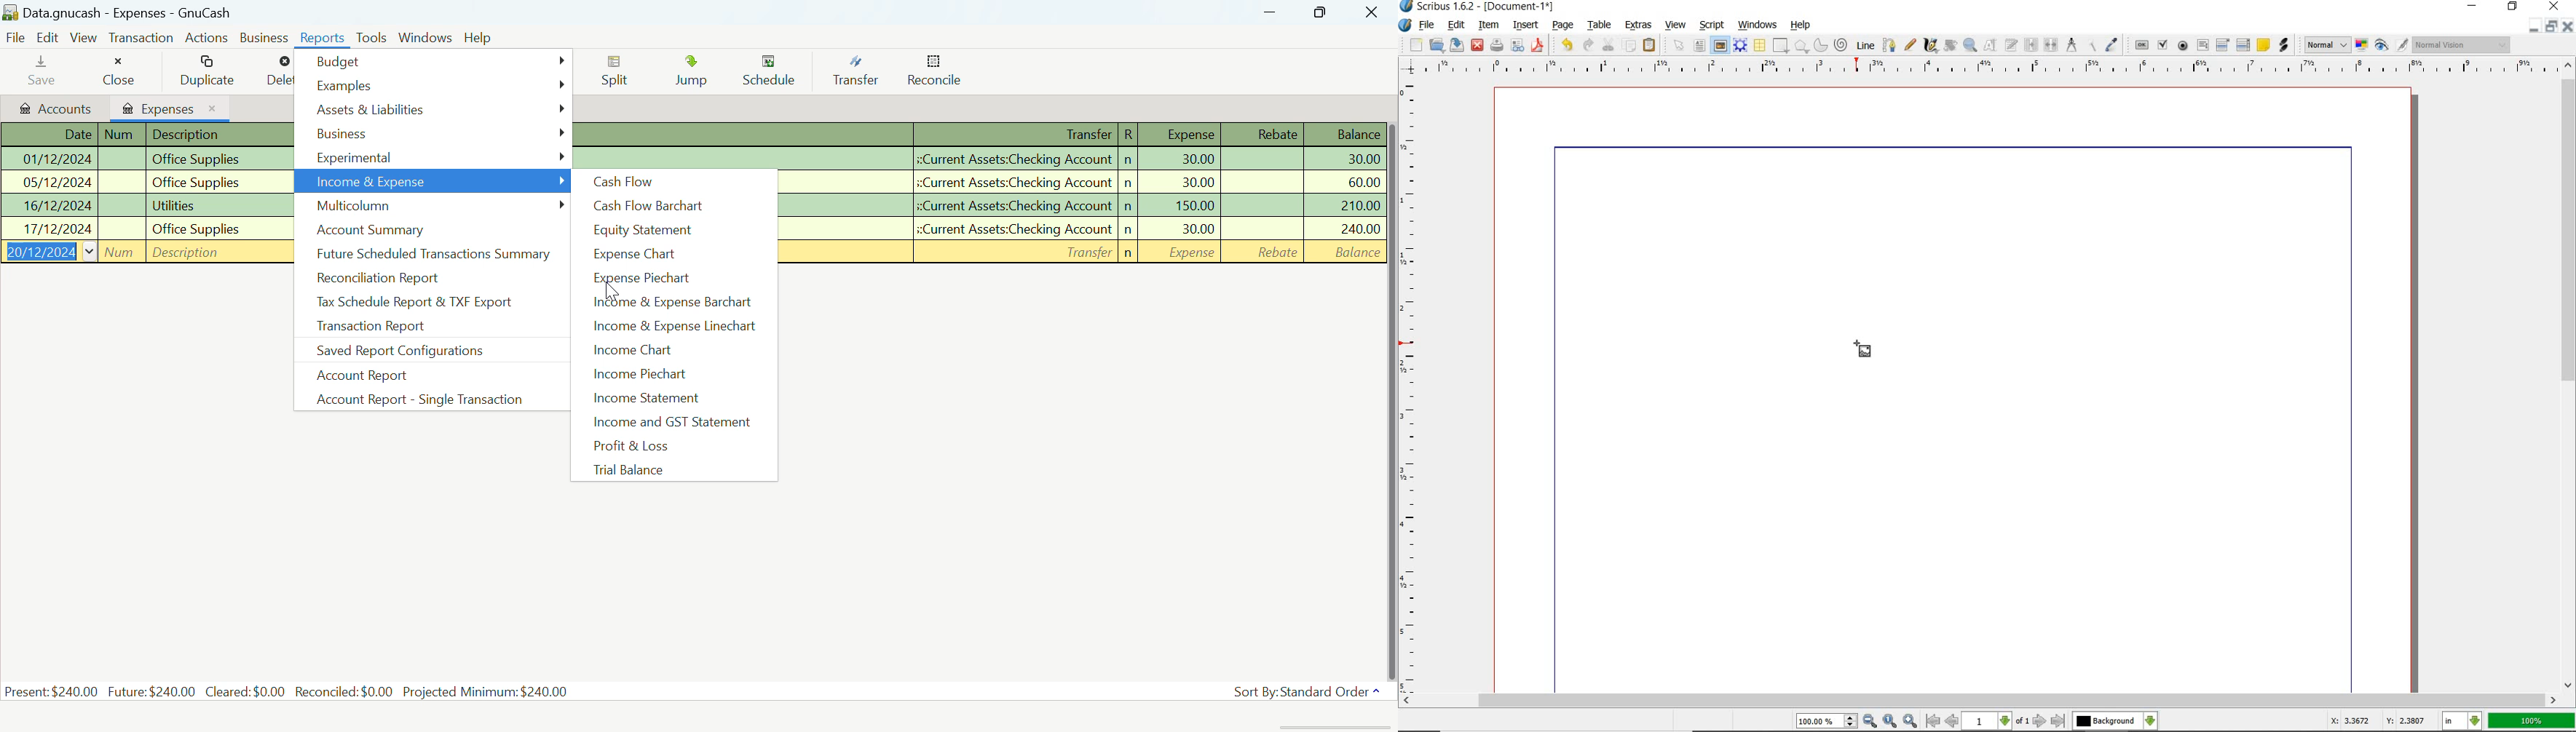 This screenshot has width=2576, height=756. Describe the element at coordinates (1679, 46) in the screenshot. I see `select` at that location.